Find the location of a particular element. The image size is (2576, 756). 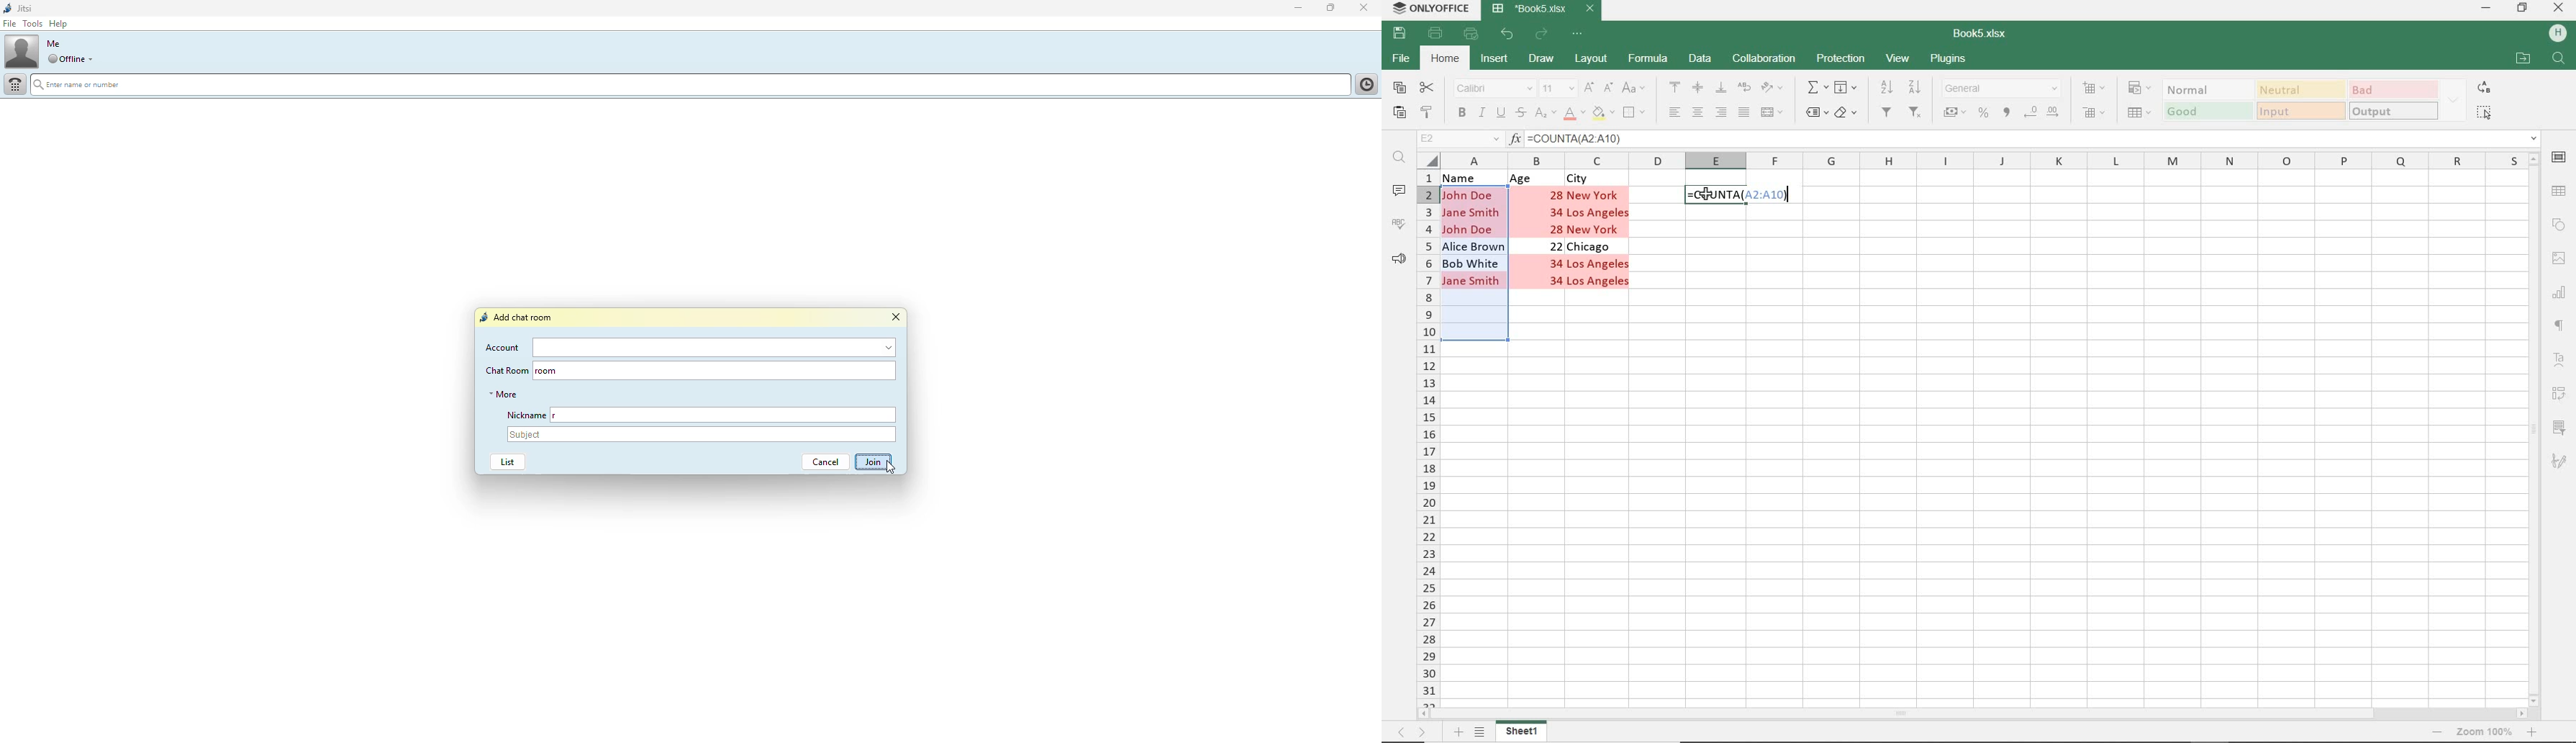

ROWS is located at coordinates (1428, 439).